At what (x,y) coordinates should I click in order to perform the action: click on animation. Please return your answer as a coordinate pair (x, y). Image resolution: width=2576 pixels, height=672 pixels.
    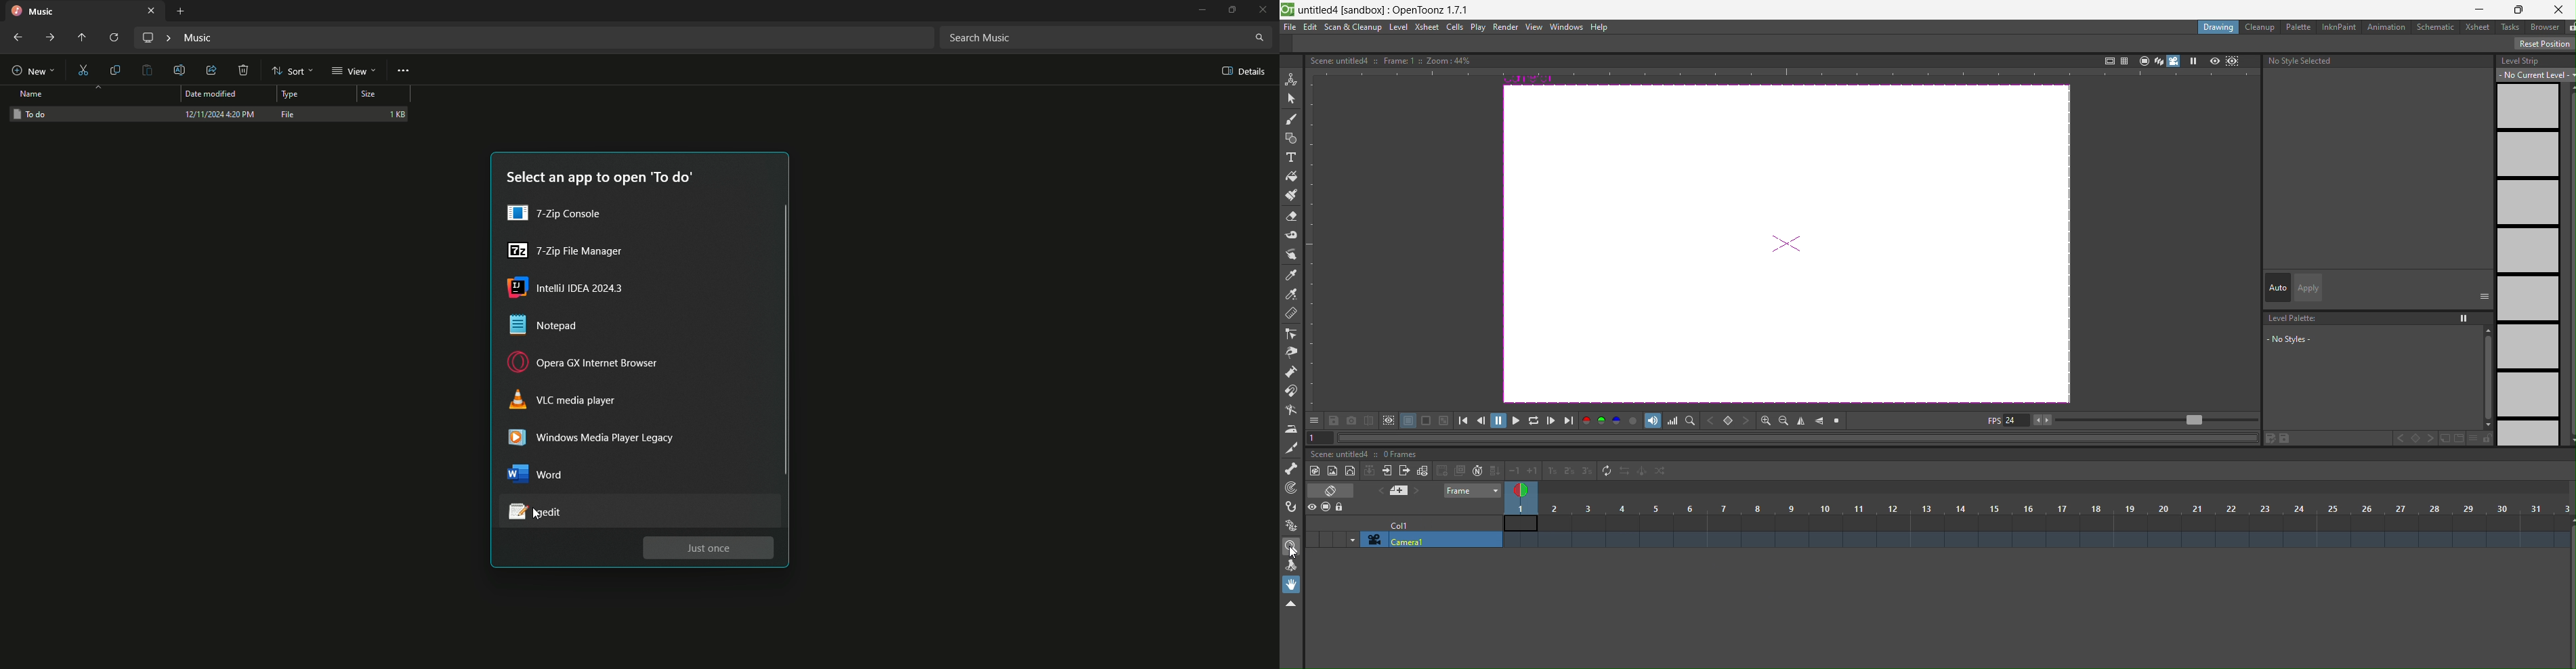
    Looking at the image, I should click on (2387, 26).